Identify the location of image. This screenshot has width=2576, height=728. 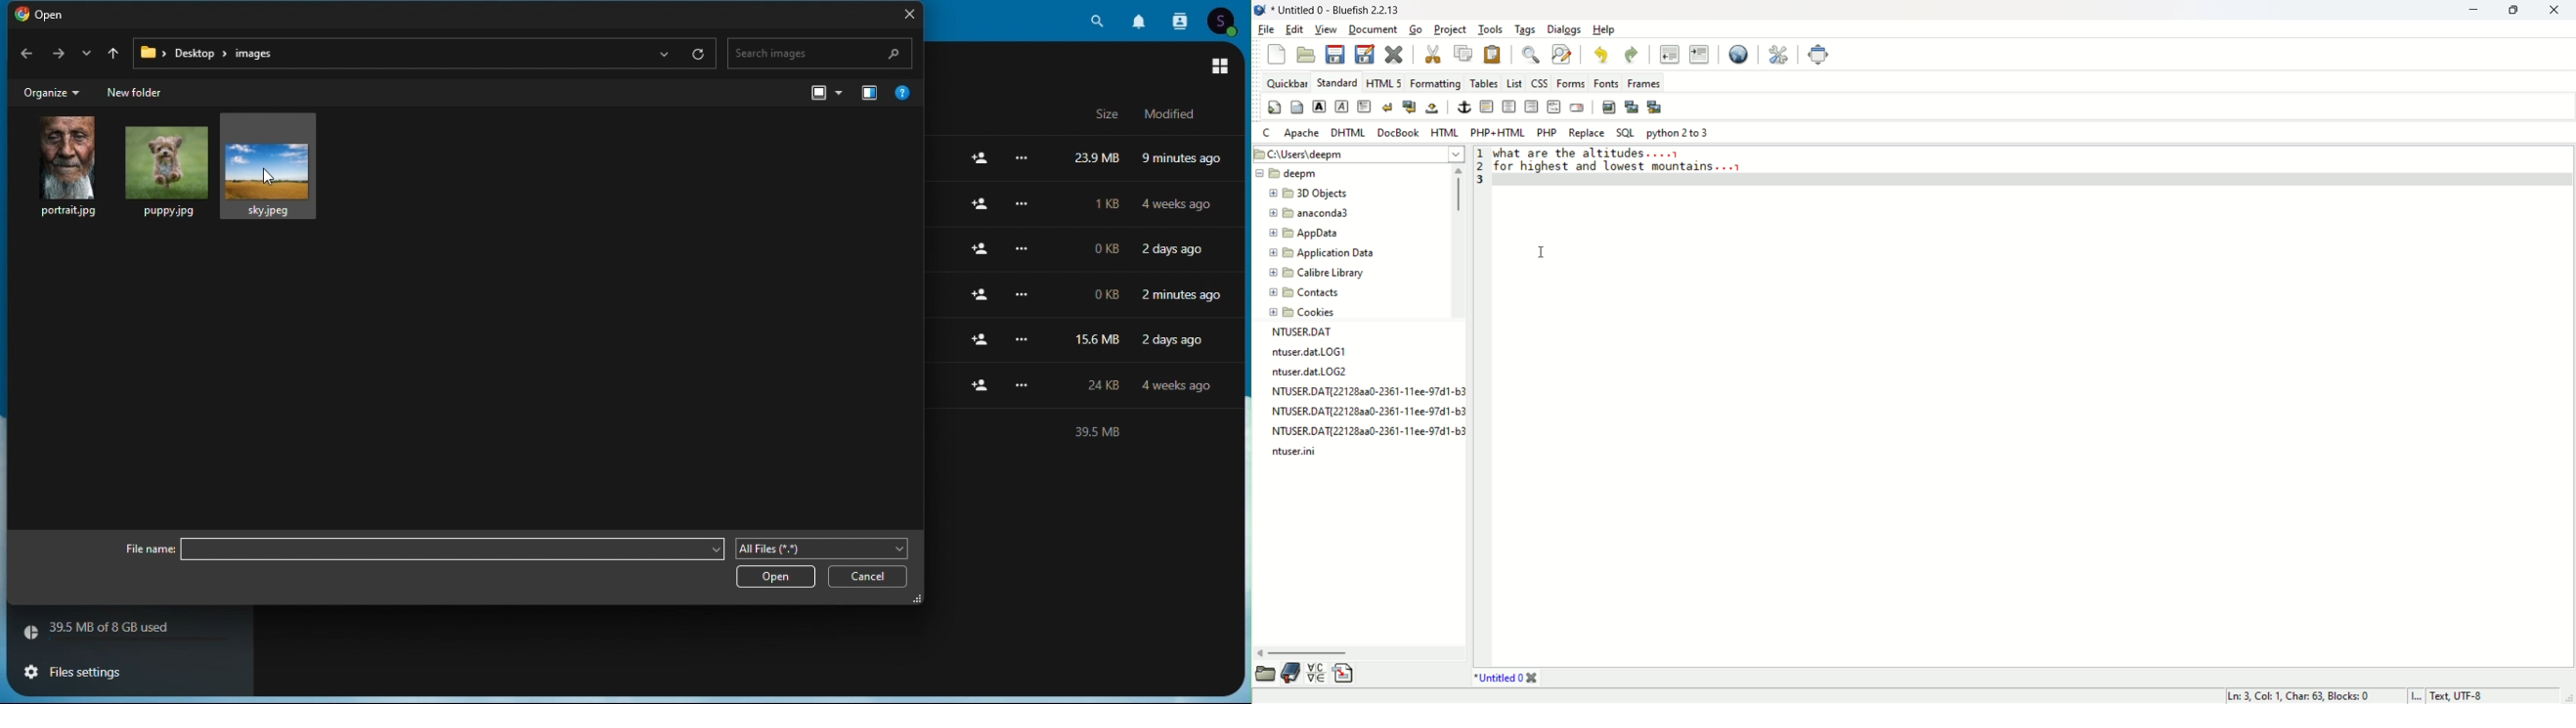
(65, 167).